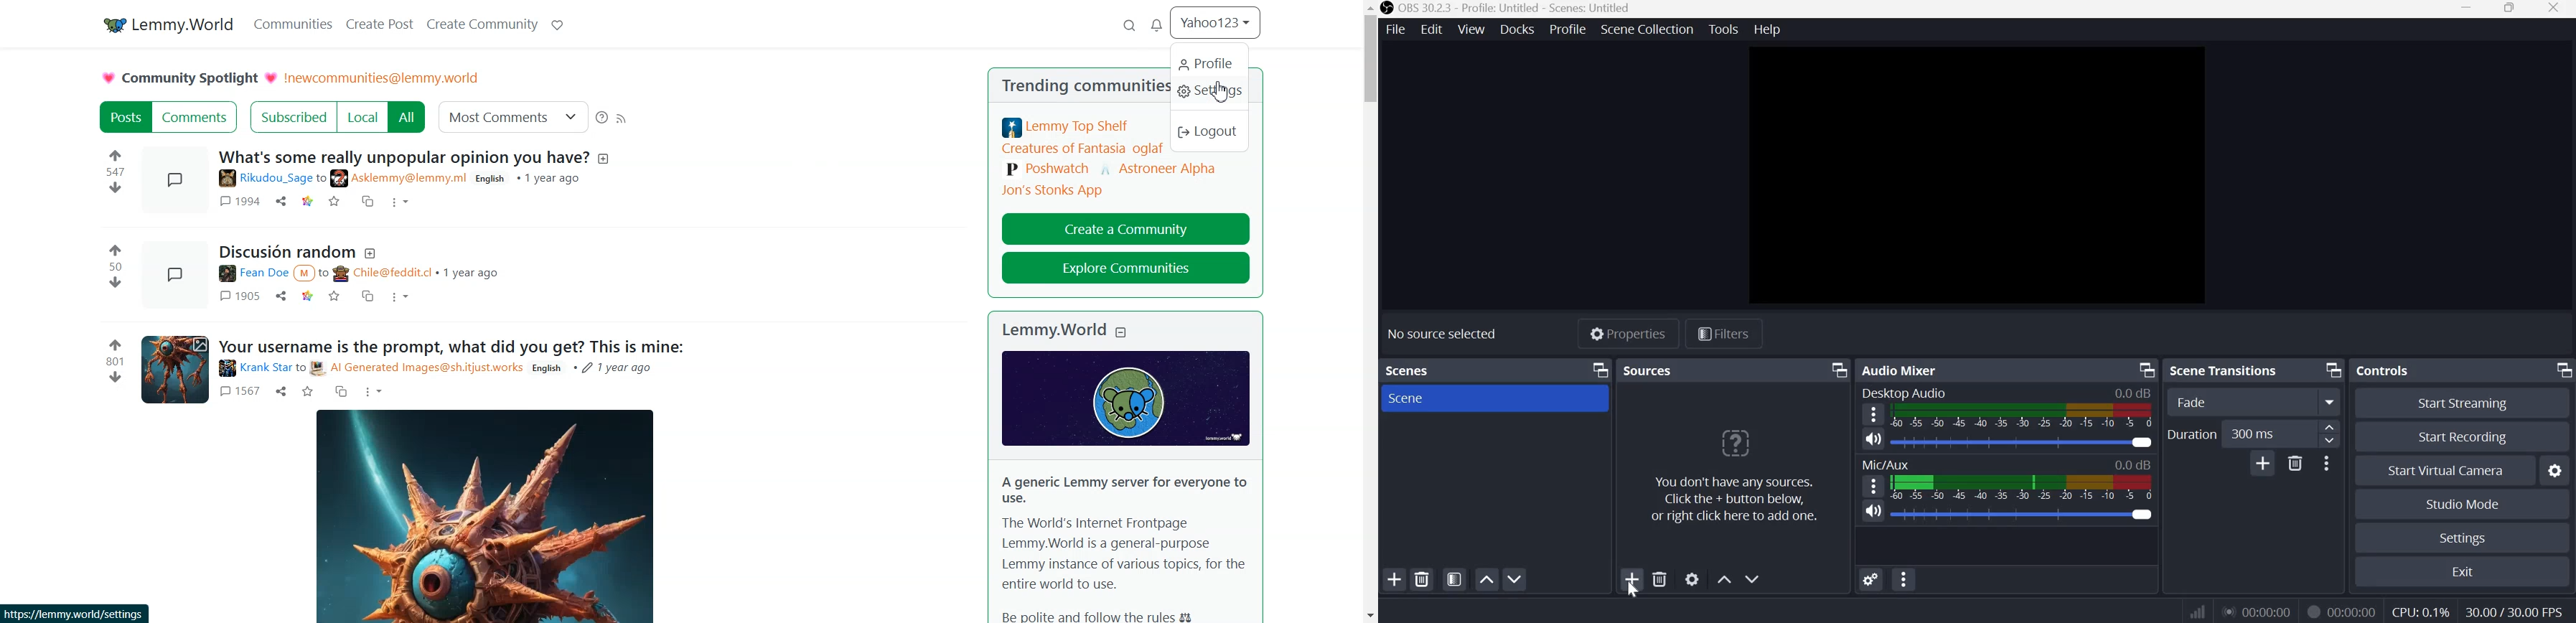 The width and height of the screenshot is (2576, 644). I want to click on Docks, so click(1517, 29).